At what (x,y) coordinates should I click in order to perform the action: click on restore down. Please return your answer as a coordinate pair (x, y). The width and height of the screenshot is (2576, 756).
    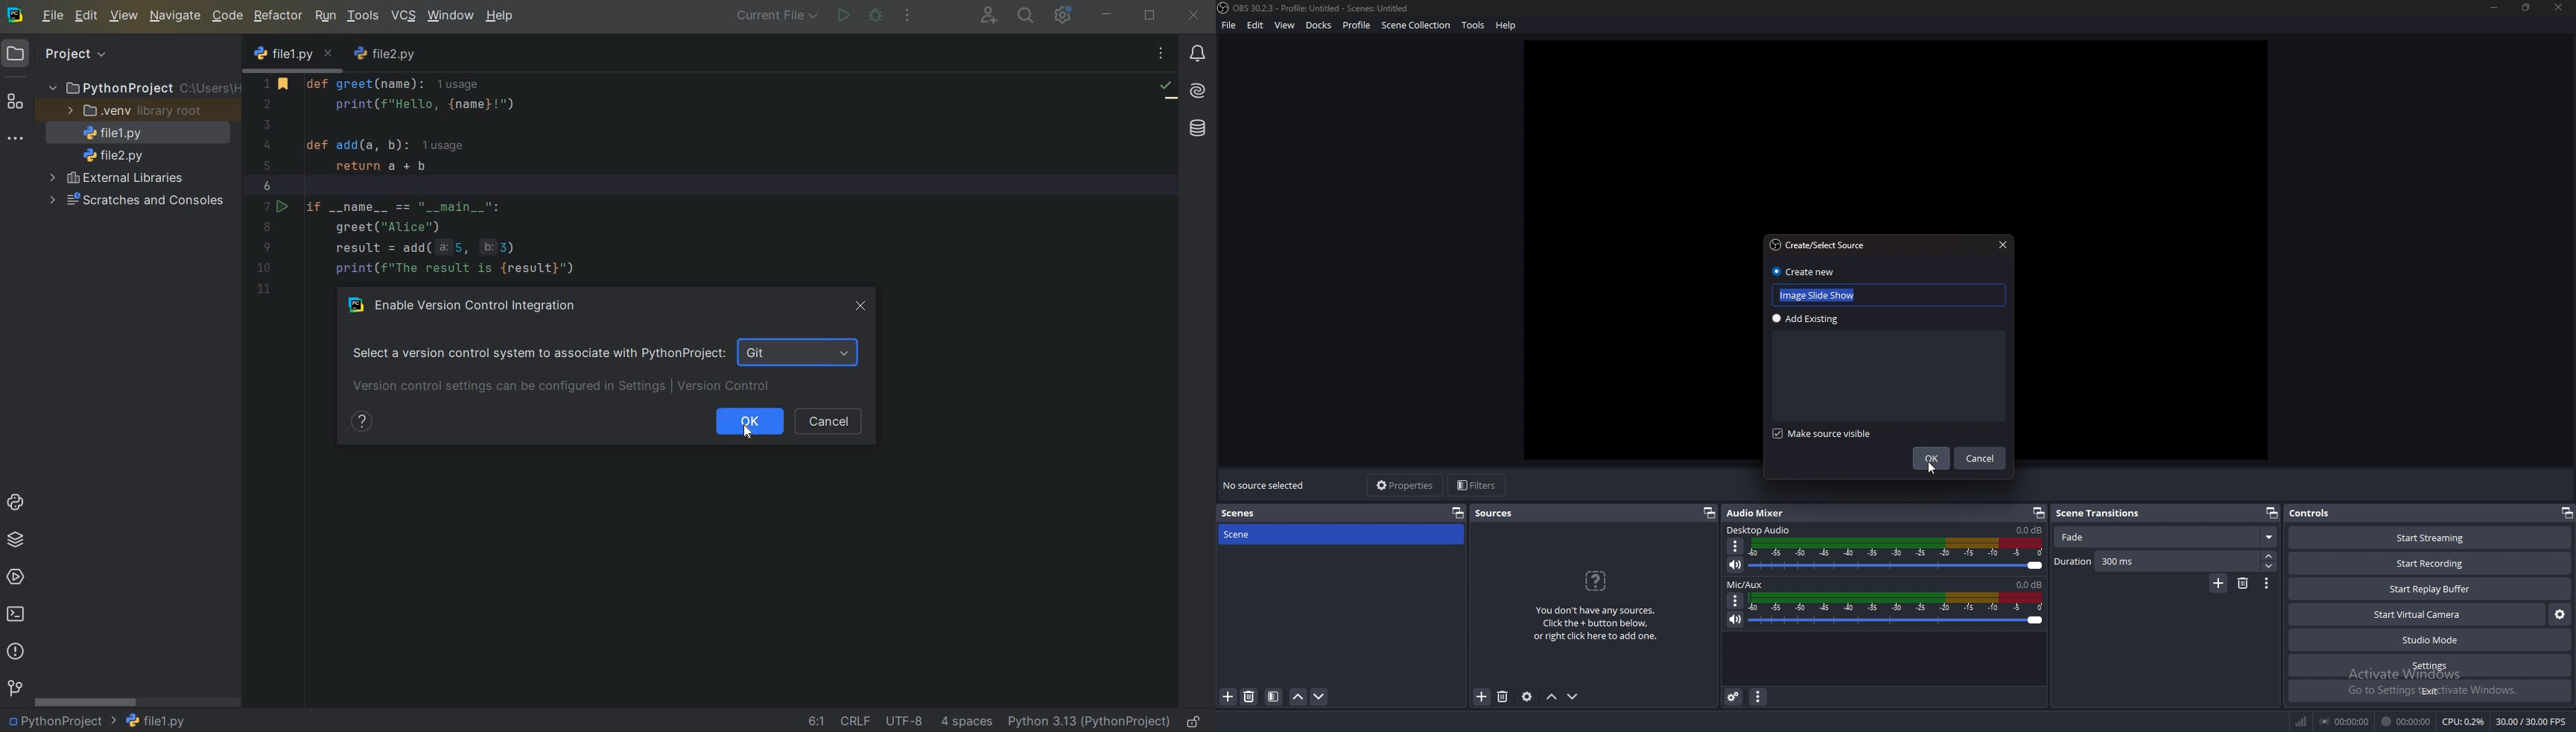
    Looking at the image, I should click on (1150, 16).